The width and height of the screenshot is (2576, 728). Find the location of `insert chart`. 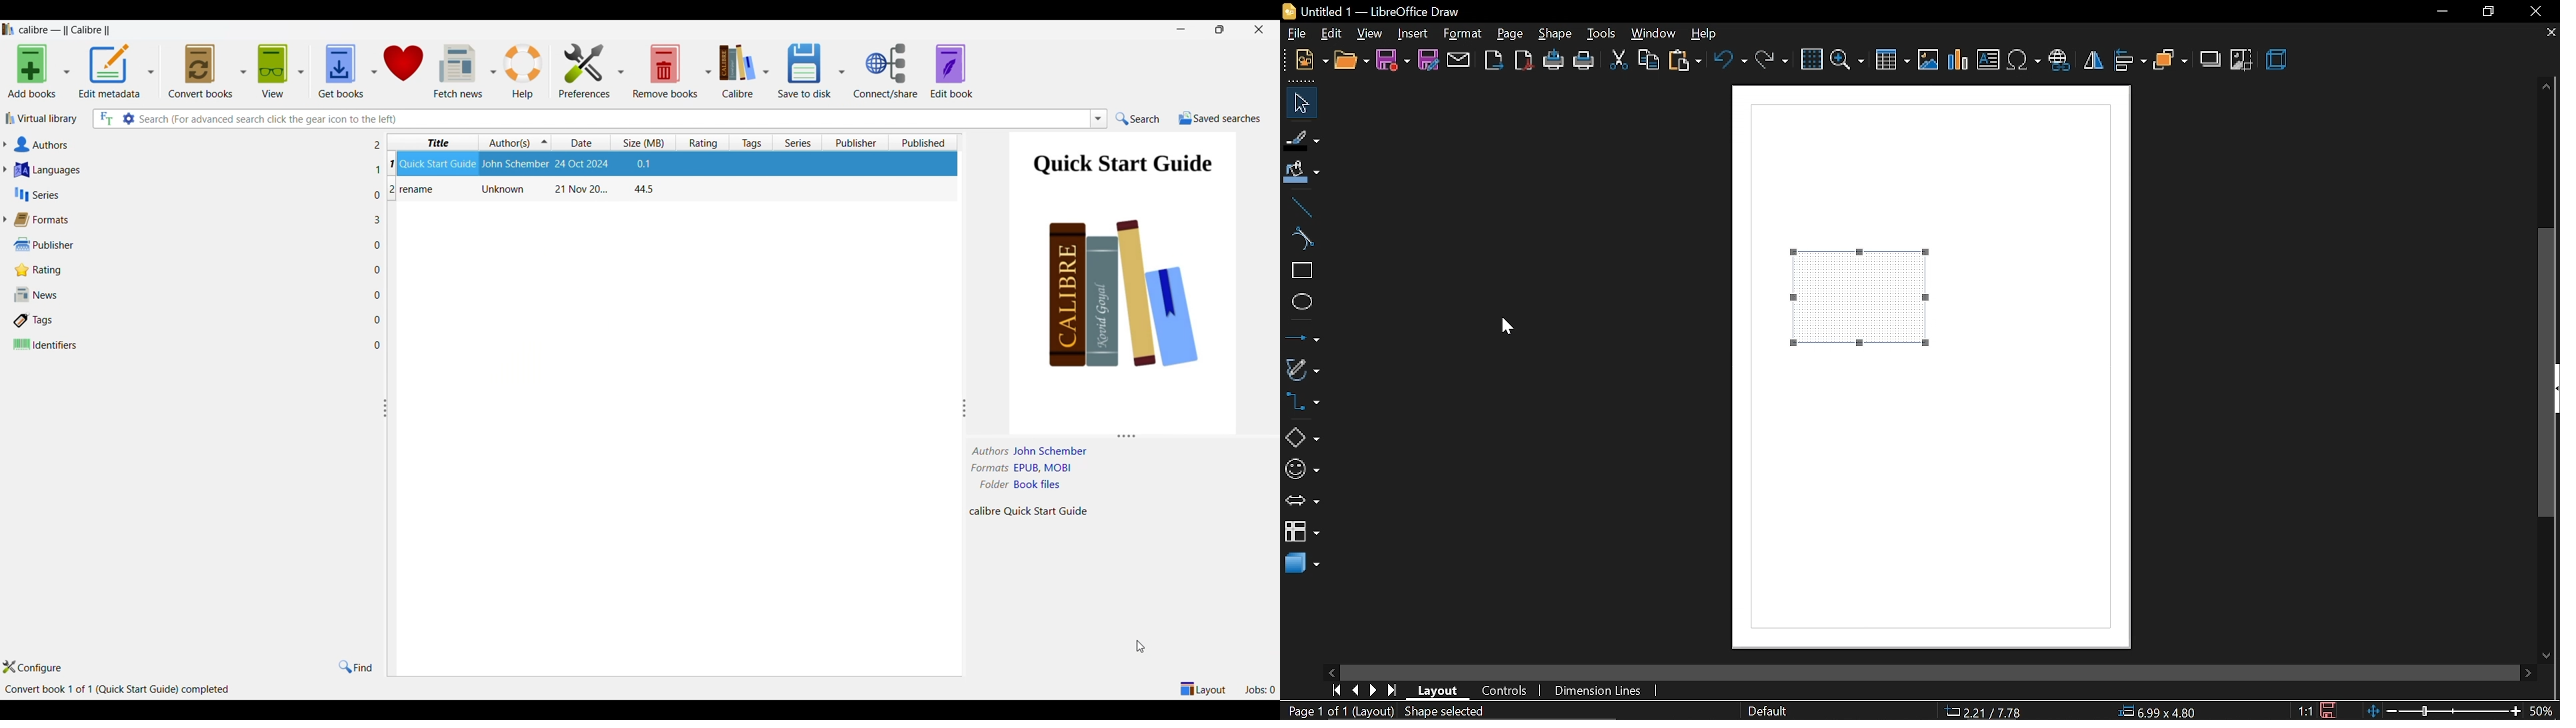

insert chart is located at coordinates (1958, 61).